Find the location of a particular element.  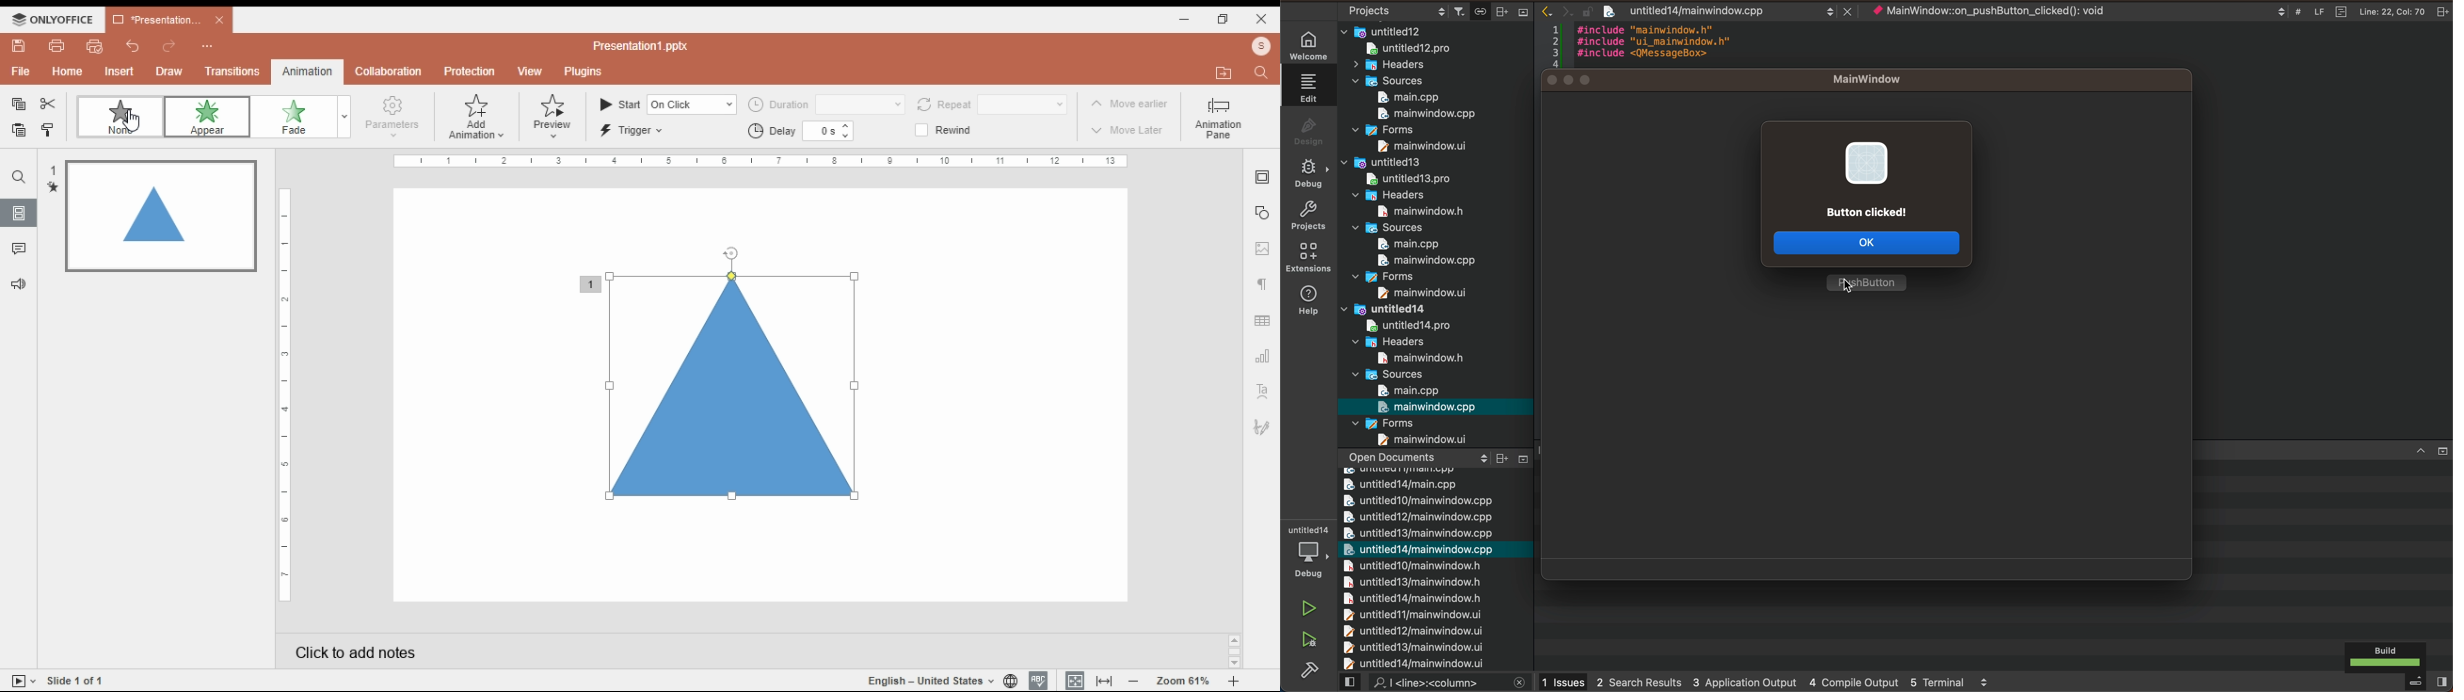

spell check is located at coordinates (1036, 678).